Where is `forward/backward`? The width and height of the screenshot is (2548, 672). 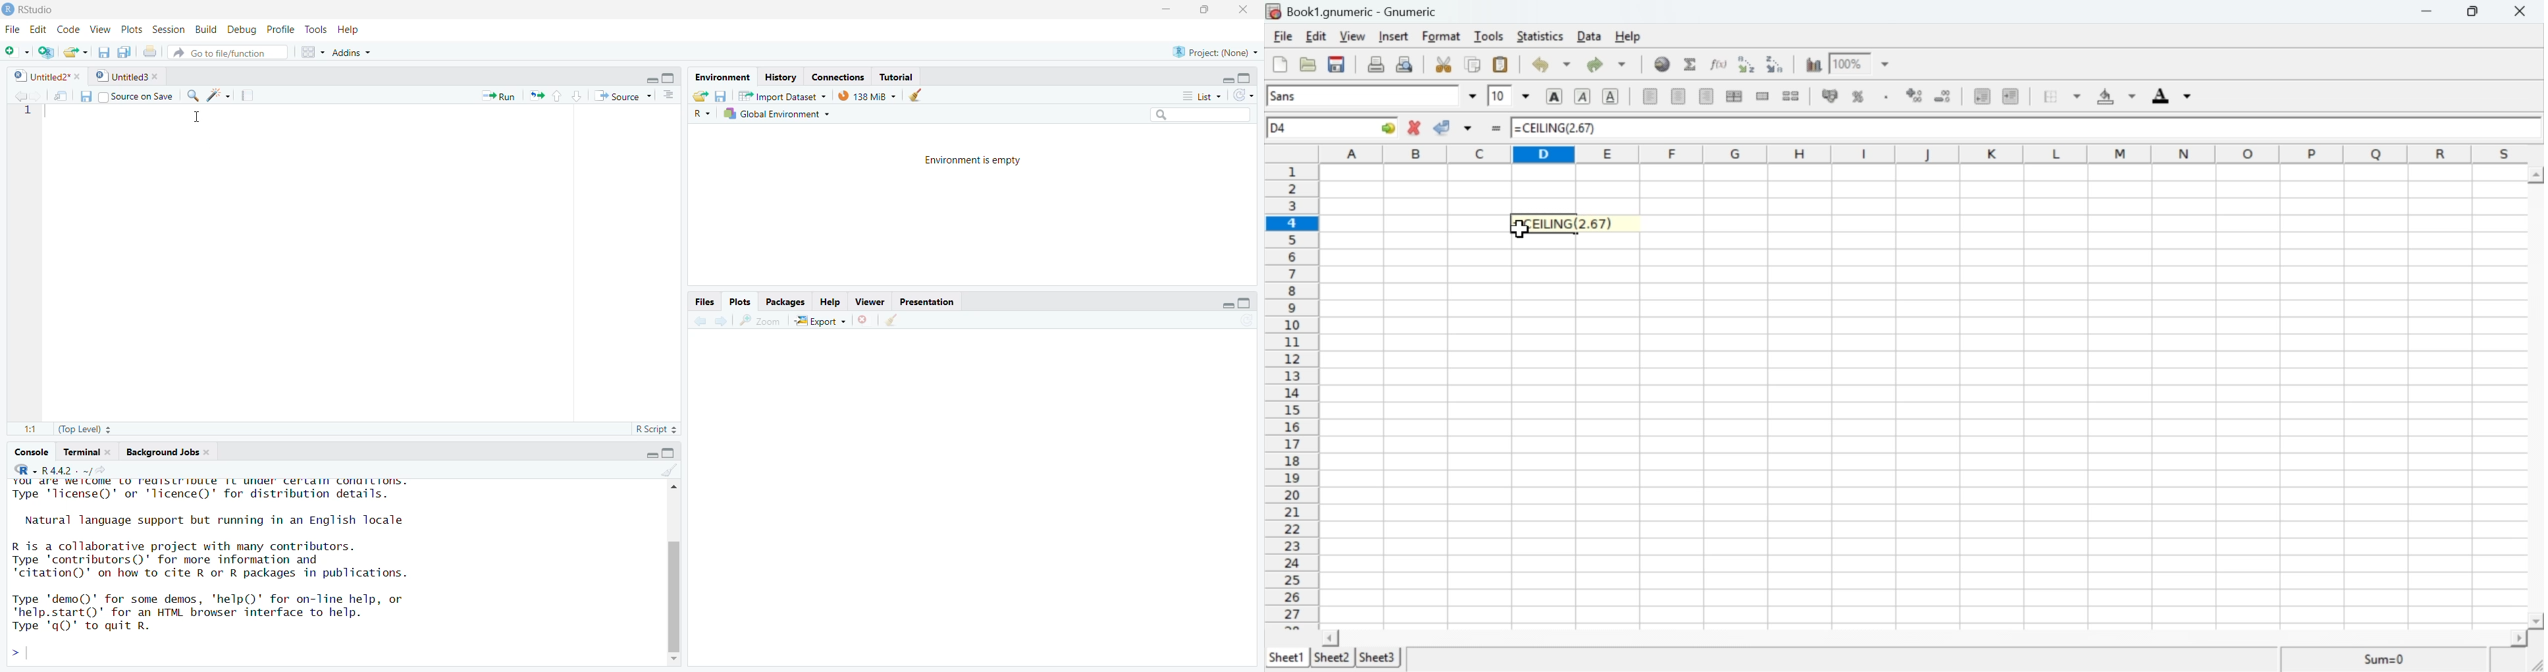 forward/backward is located at coordinates (24, 97).